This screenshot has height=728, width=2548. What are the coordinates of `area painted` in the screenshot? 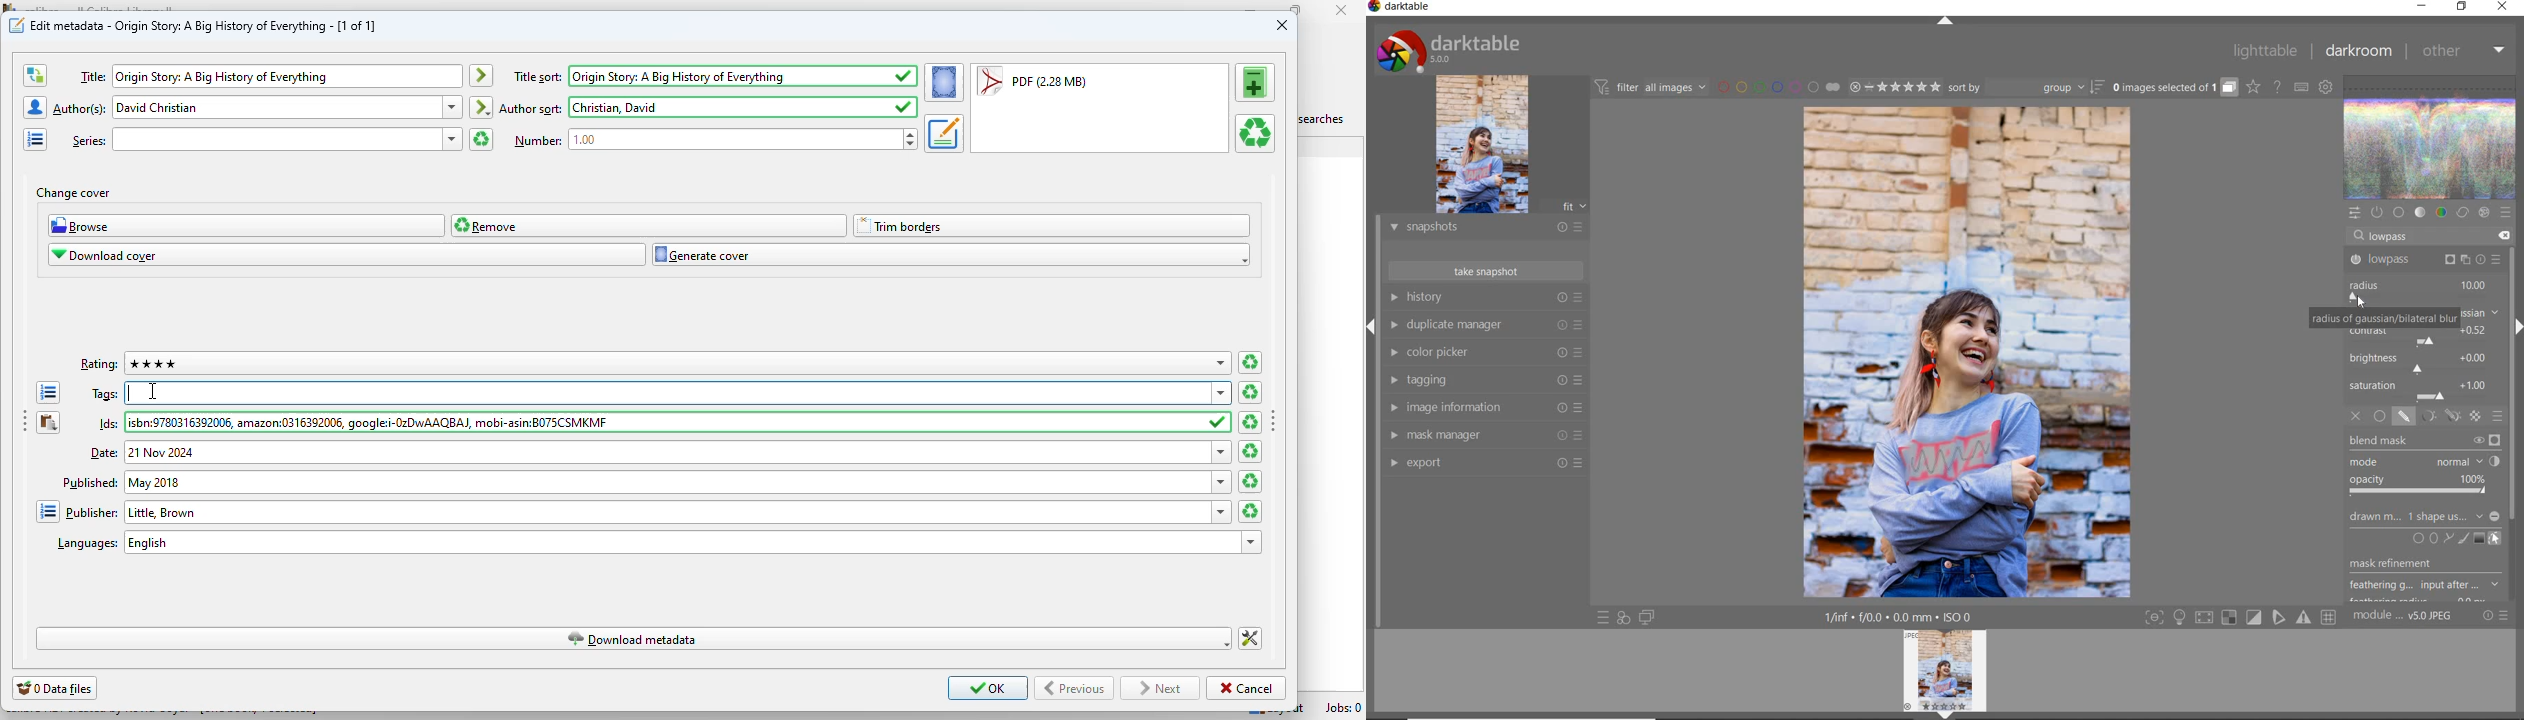 It's located at (1955, 456).